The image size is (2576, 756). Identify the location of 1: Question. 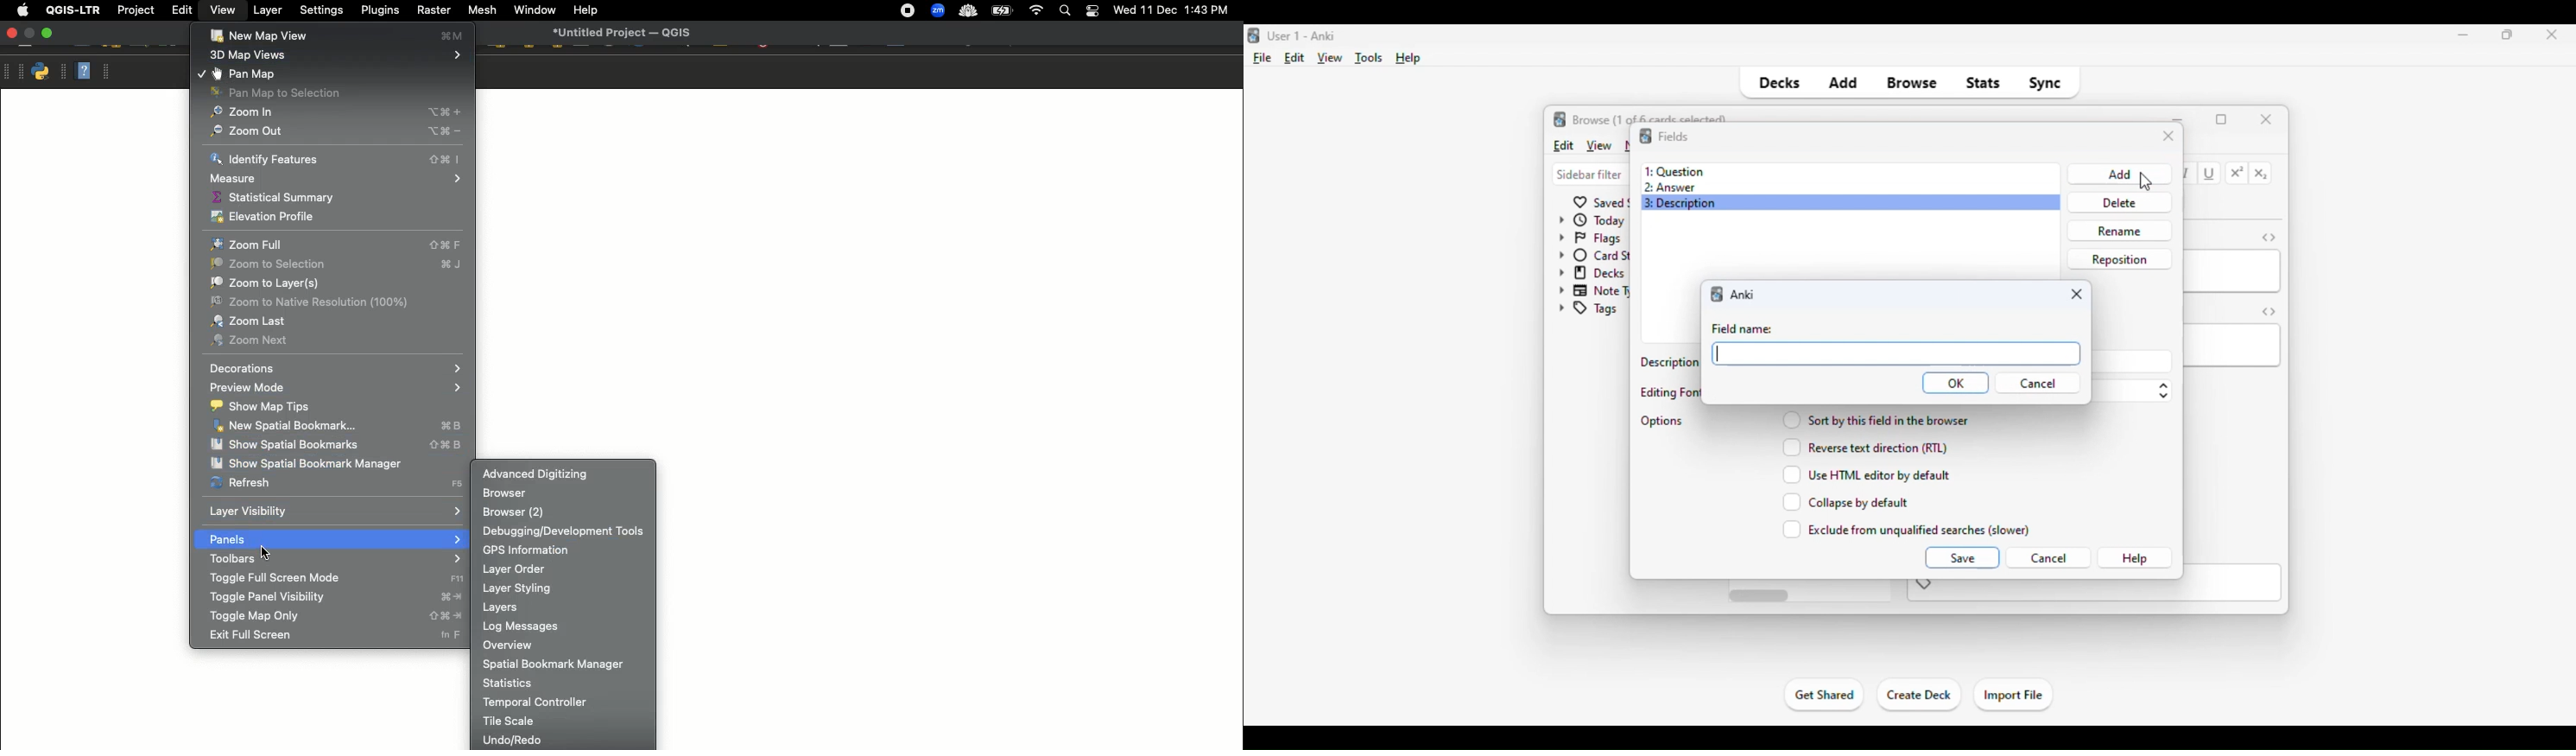
(1674, 171).